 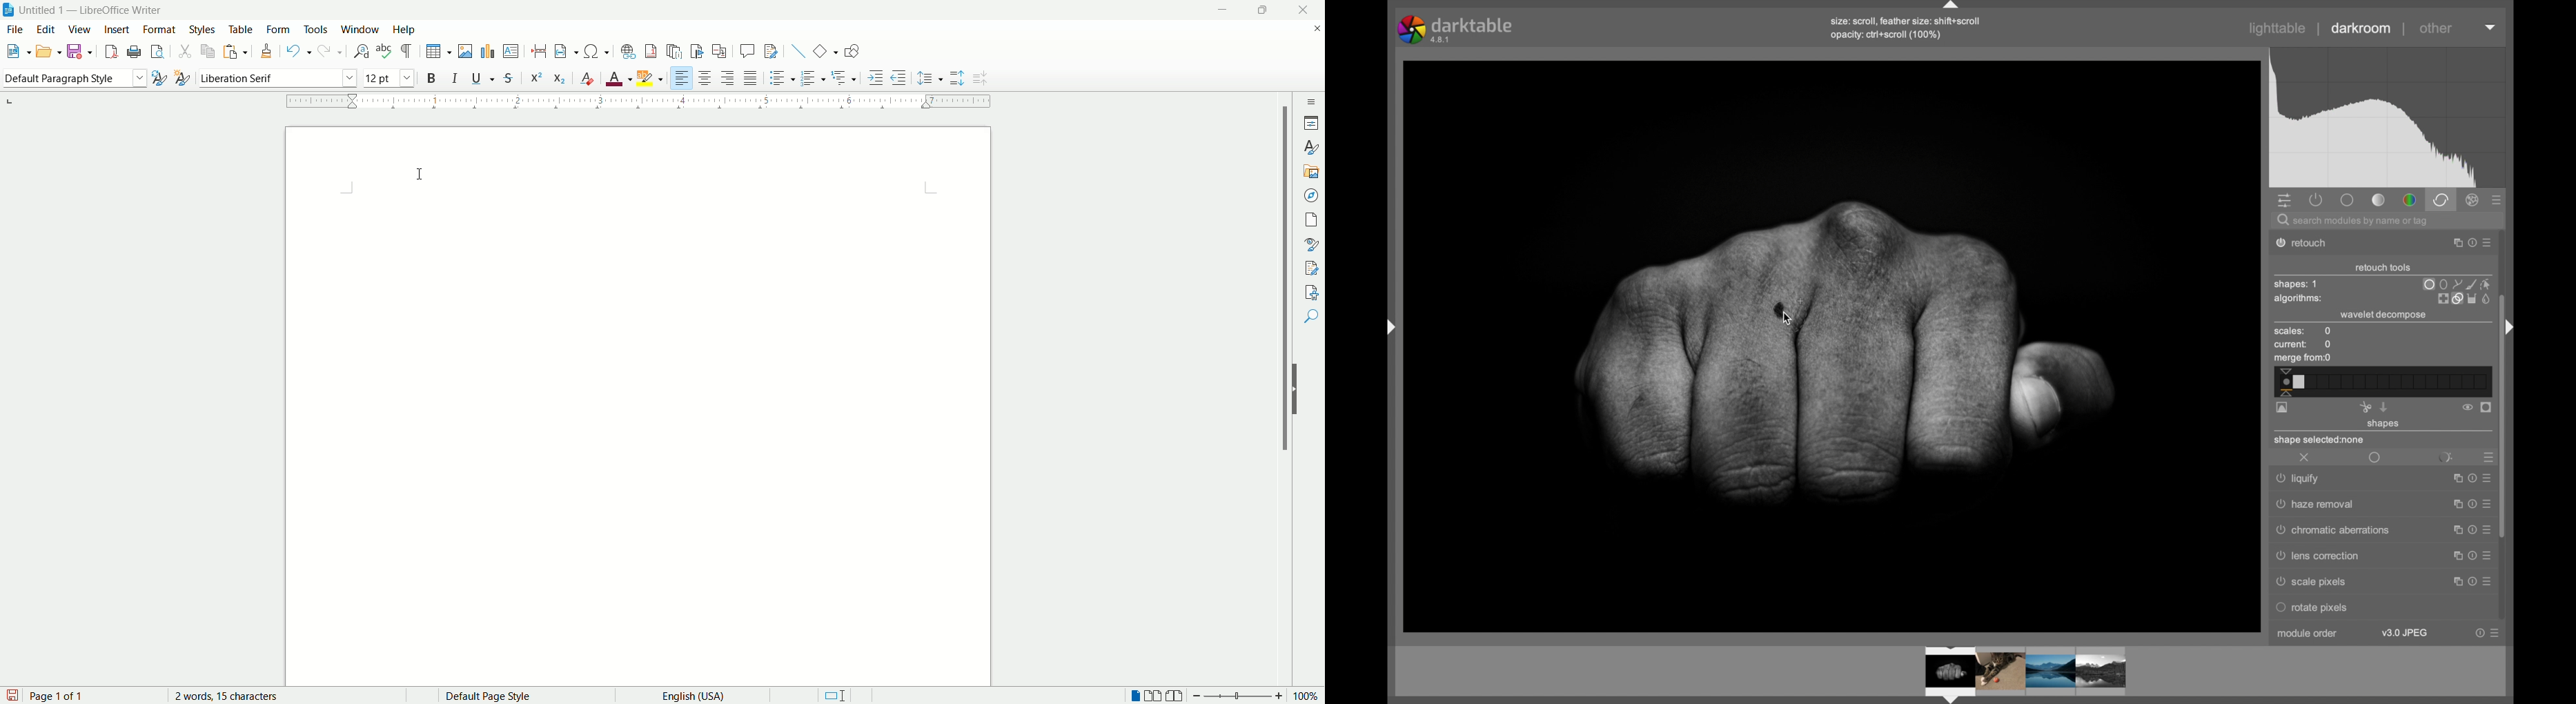 What do you see at coordinates (452, 79) in the screenshot?
I see `italic` at bounding box center [452, 79].